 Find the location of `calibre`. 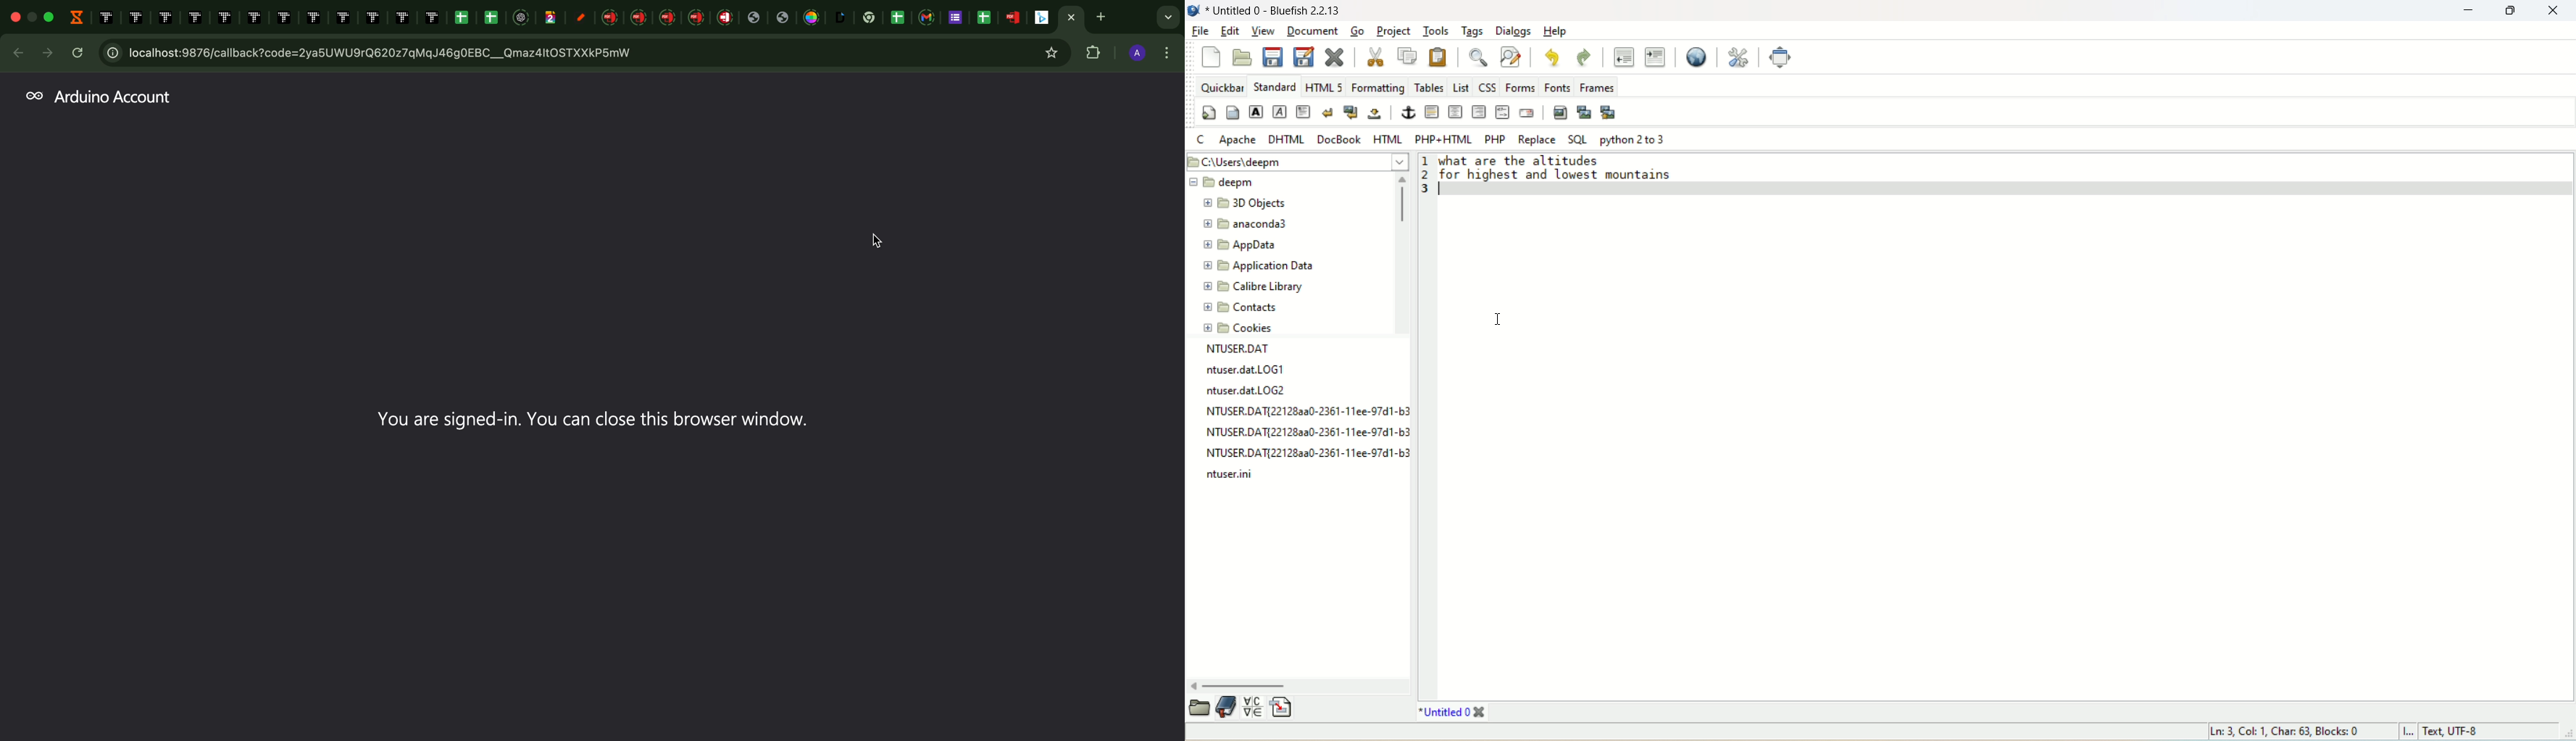

calibre is located at coordinates (1250, 288).